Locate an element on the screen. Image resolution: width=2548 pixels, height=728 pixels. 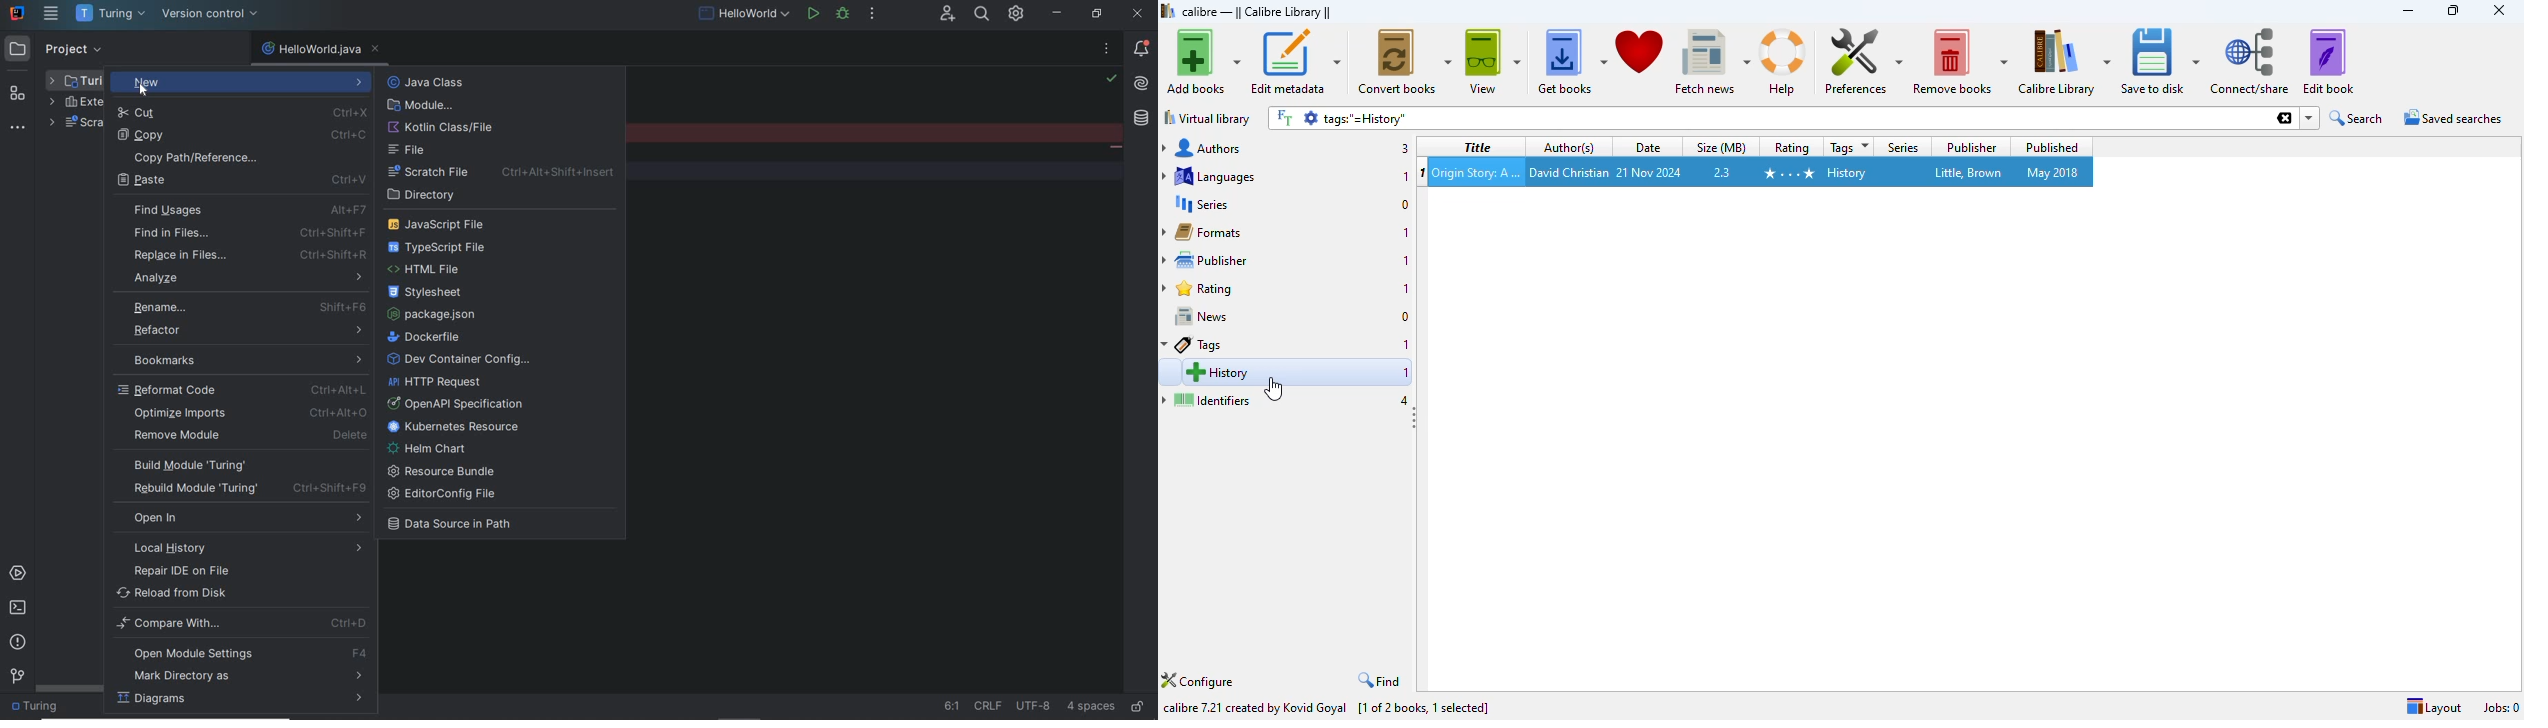
news is located at coordinates (1201, 315).